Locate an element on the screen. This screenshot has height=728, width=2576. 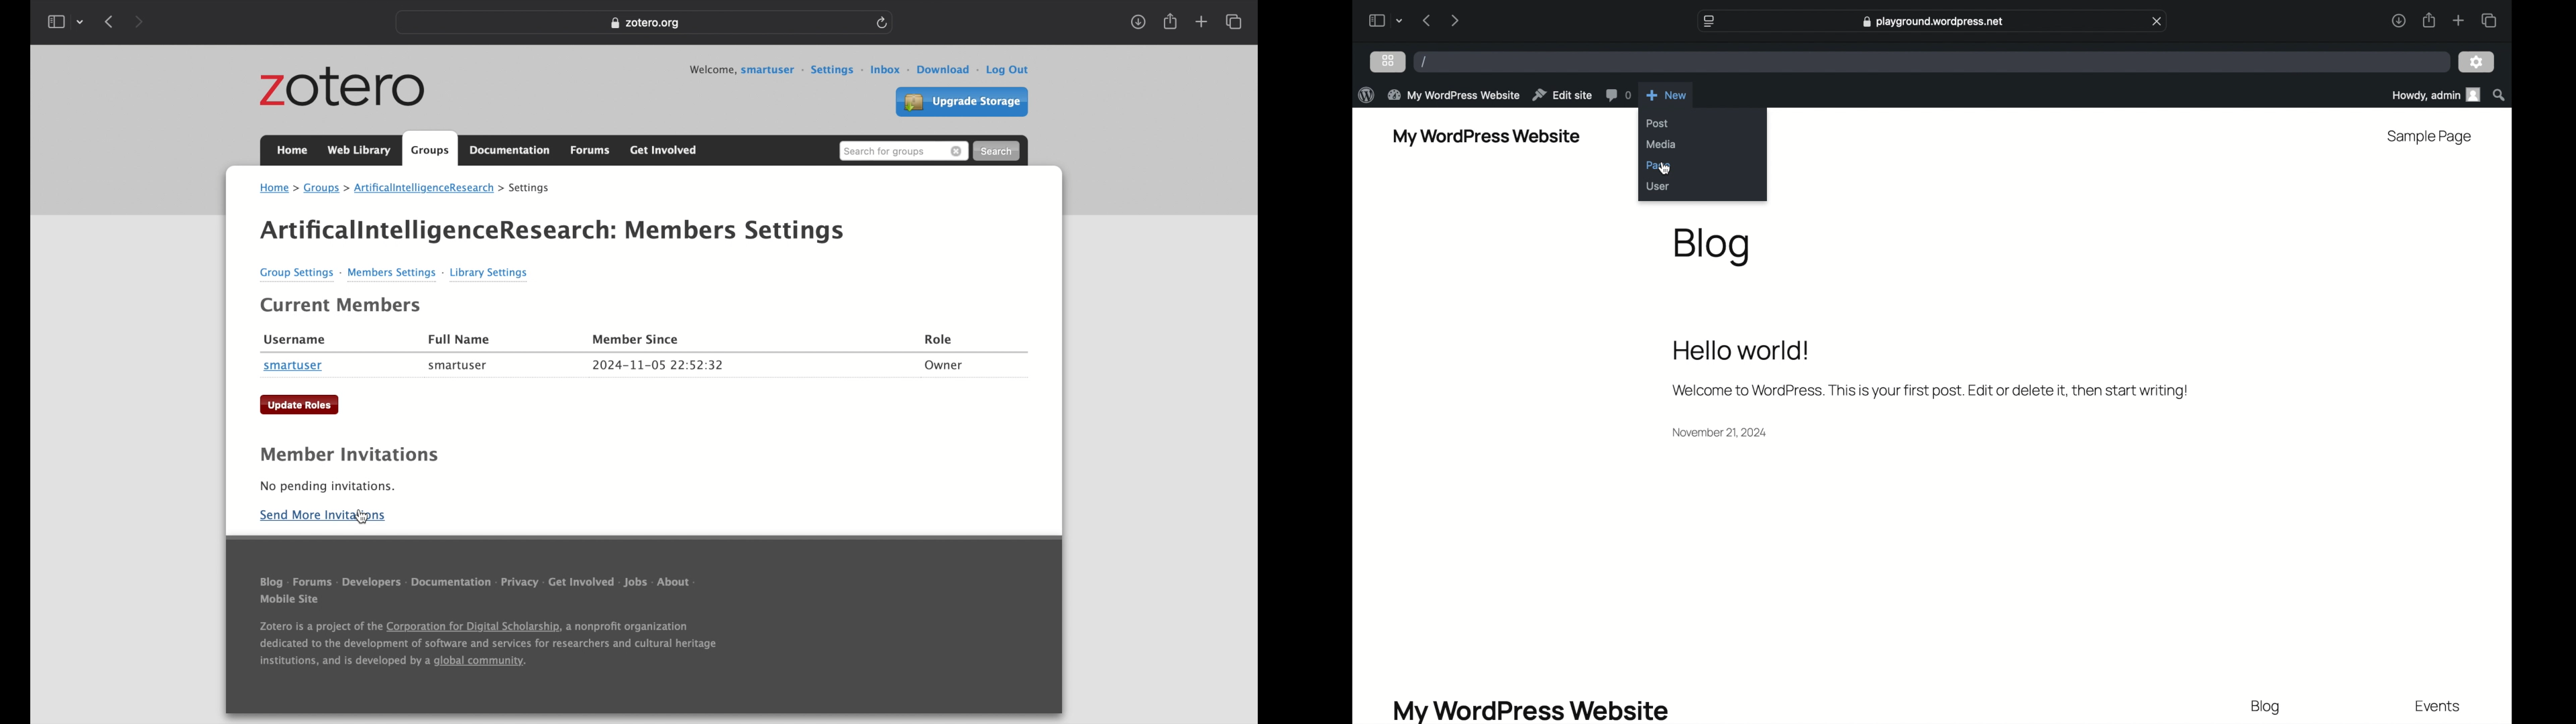
documentation is located at coordinates (509, 149).